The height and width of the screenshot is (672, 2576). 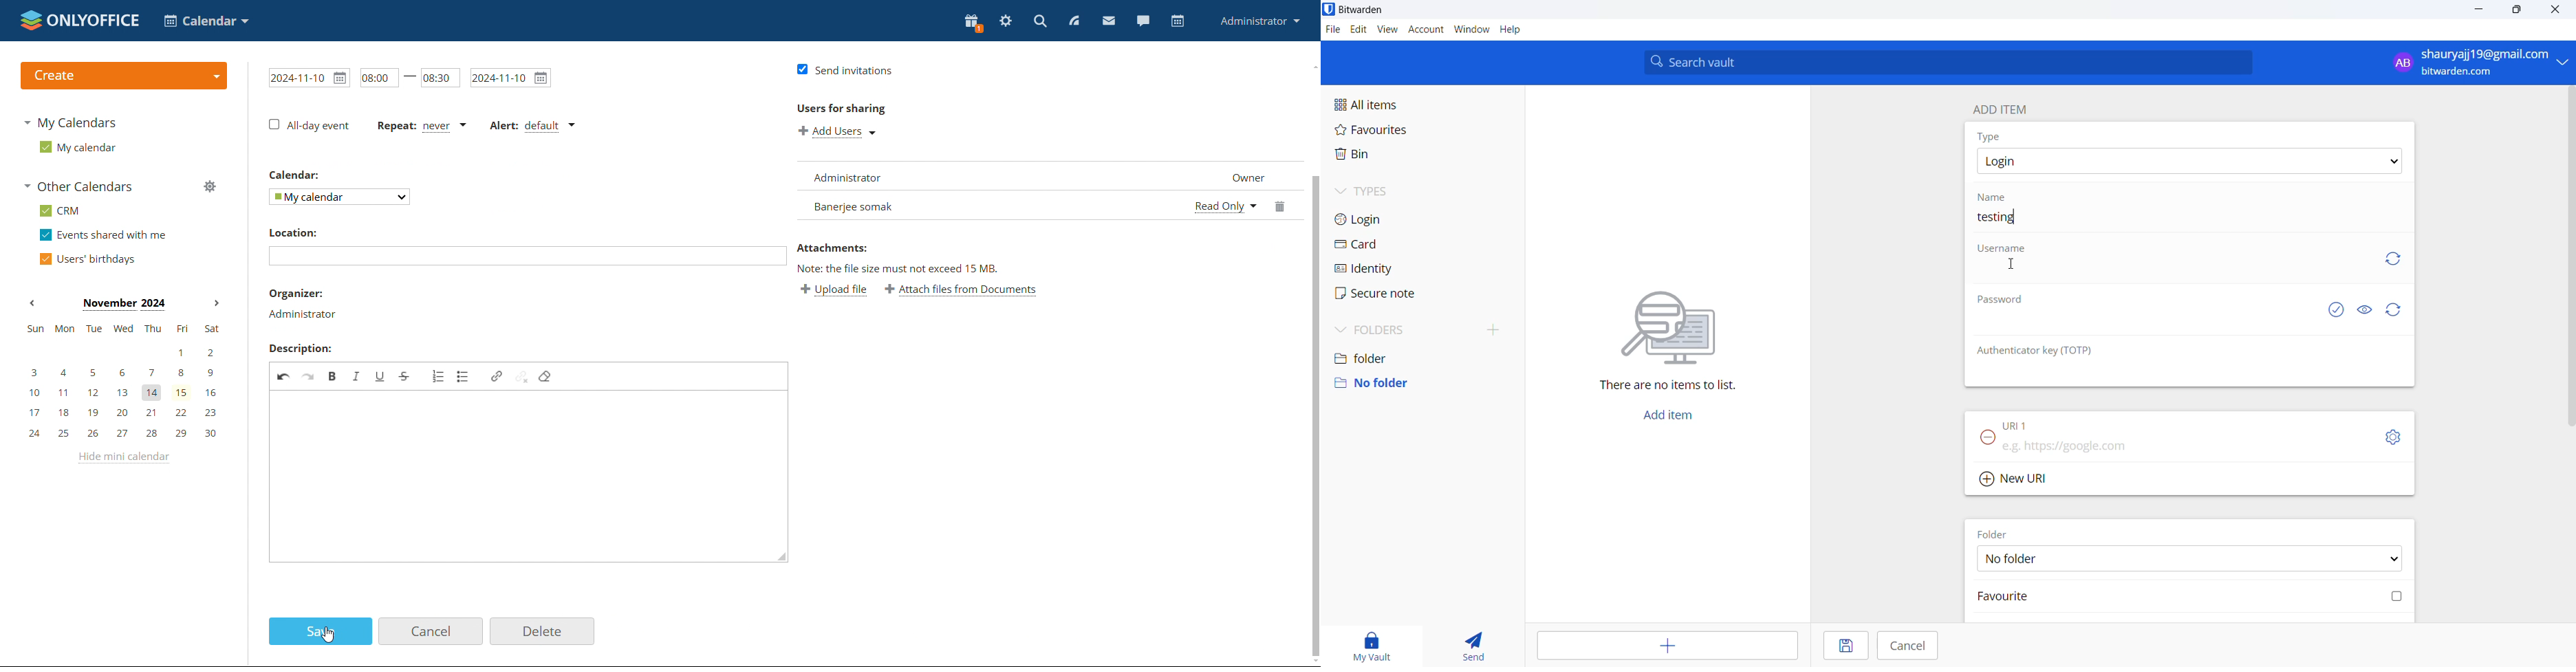 What do you see at coordinates (2569, 257) in the screenshot?
I see `vertical scrollbar` at bounding box center [2569, 257].